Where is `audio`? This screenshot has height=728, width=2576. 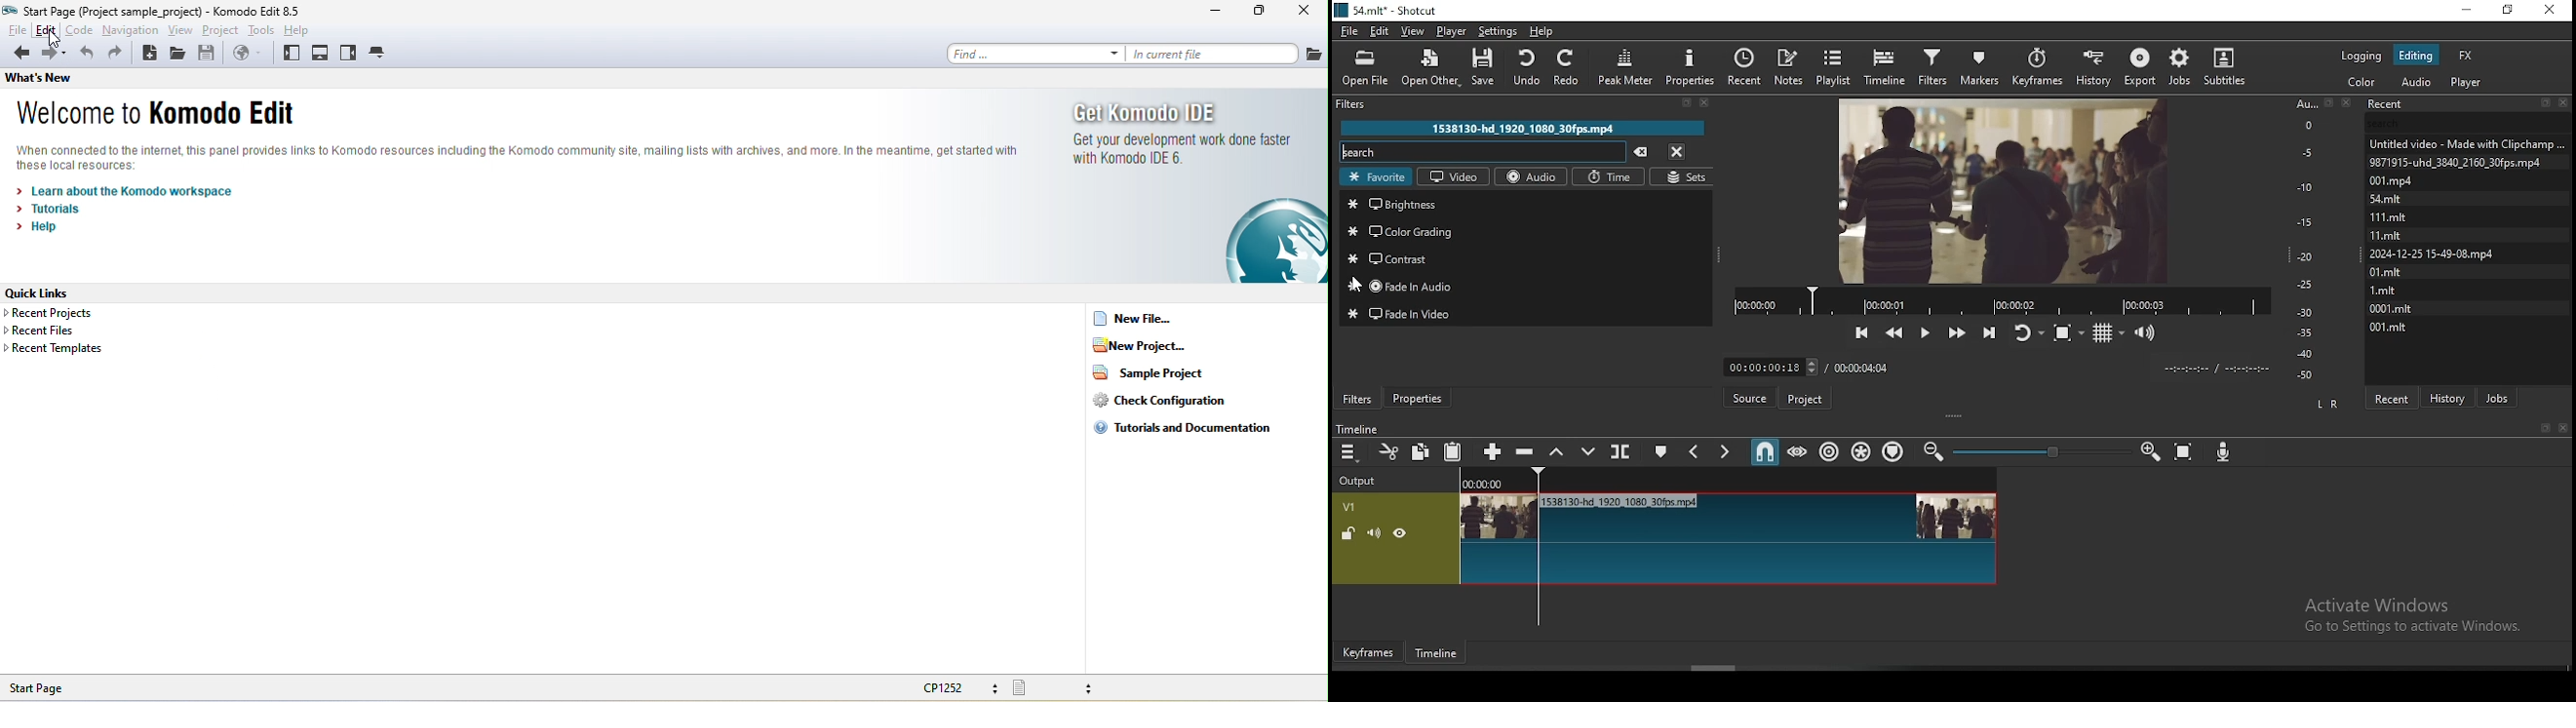
audio is located at coordinates (1529, 177).